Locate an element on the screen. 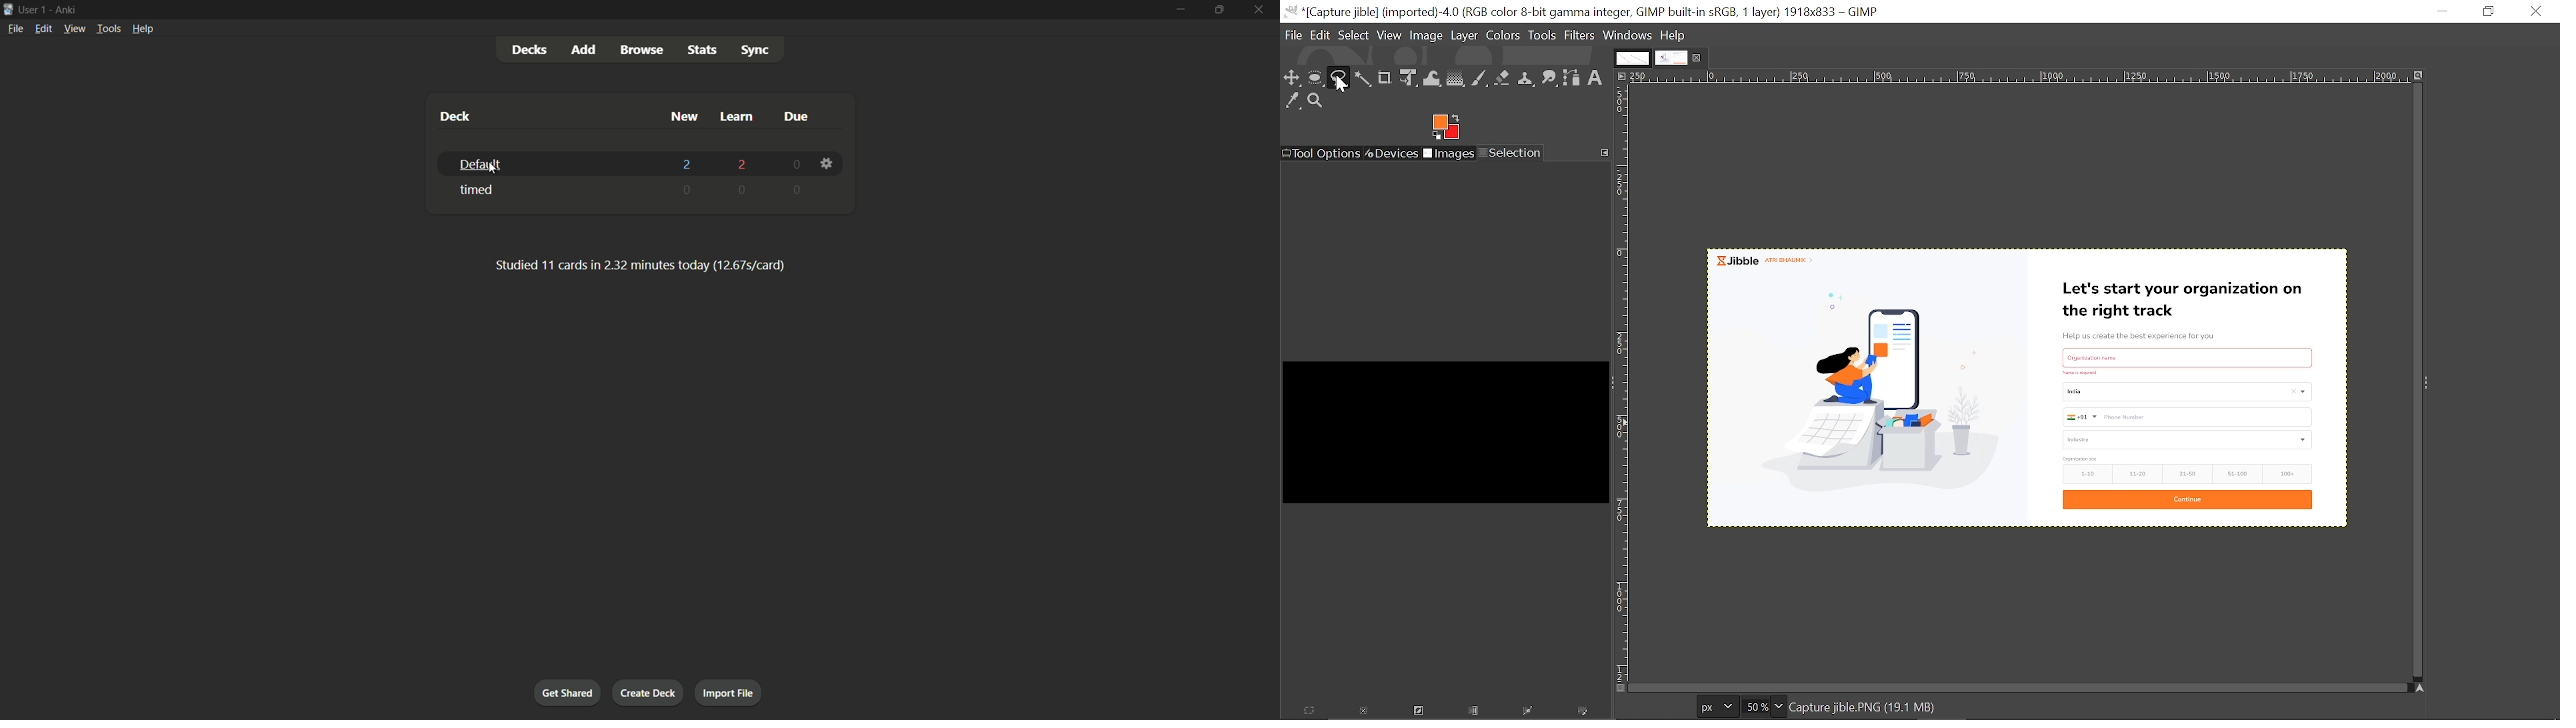  edit is located at coordinates (45, 28).